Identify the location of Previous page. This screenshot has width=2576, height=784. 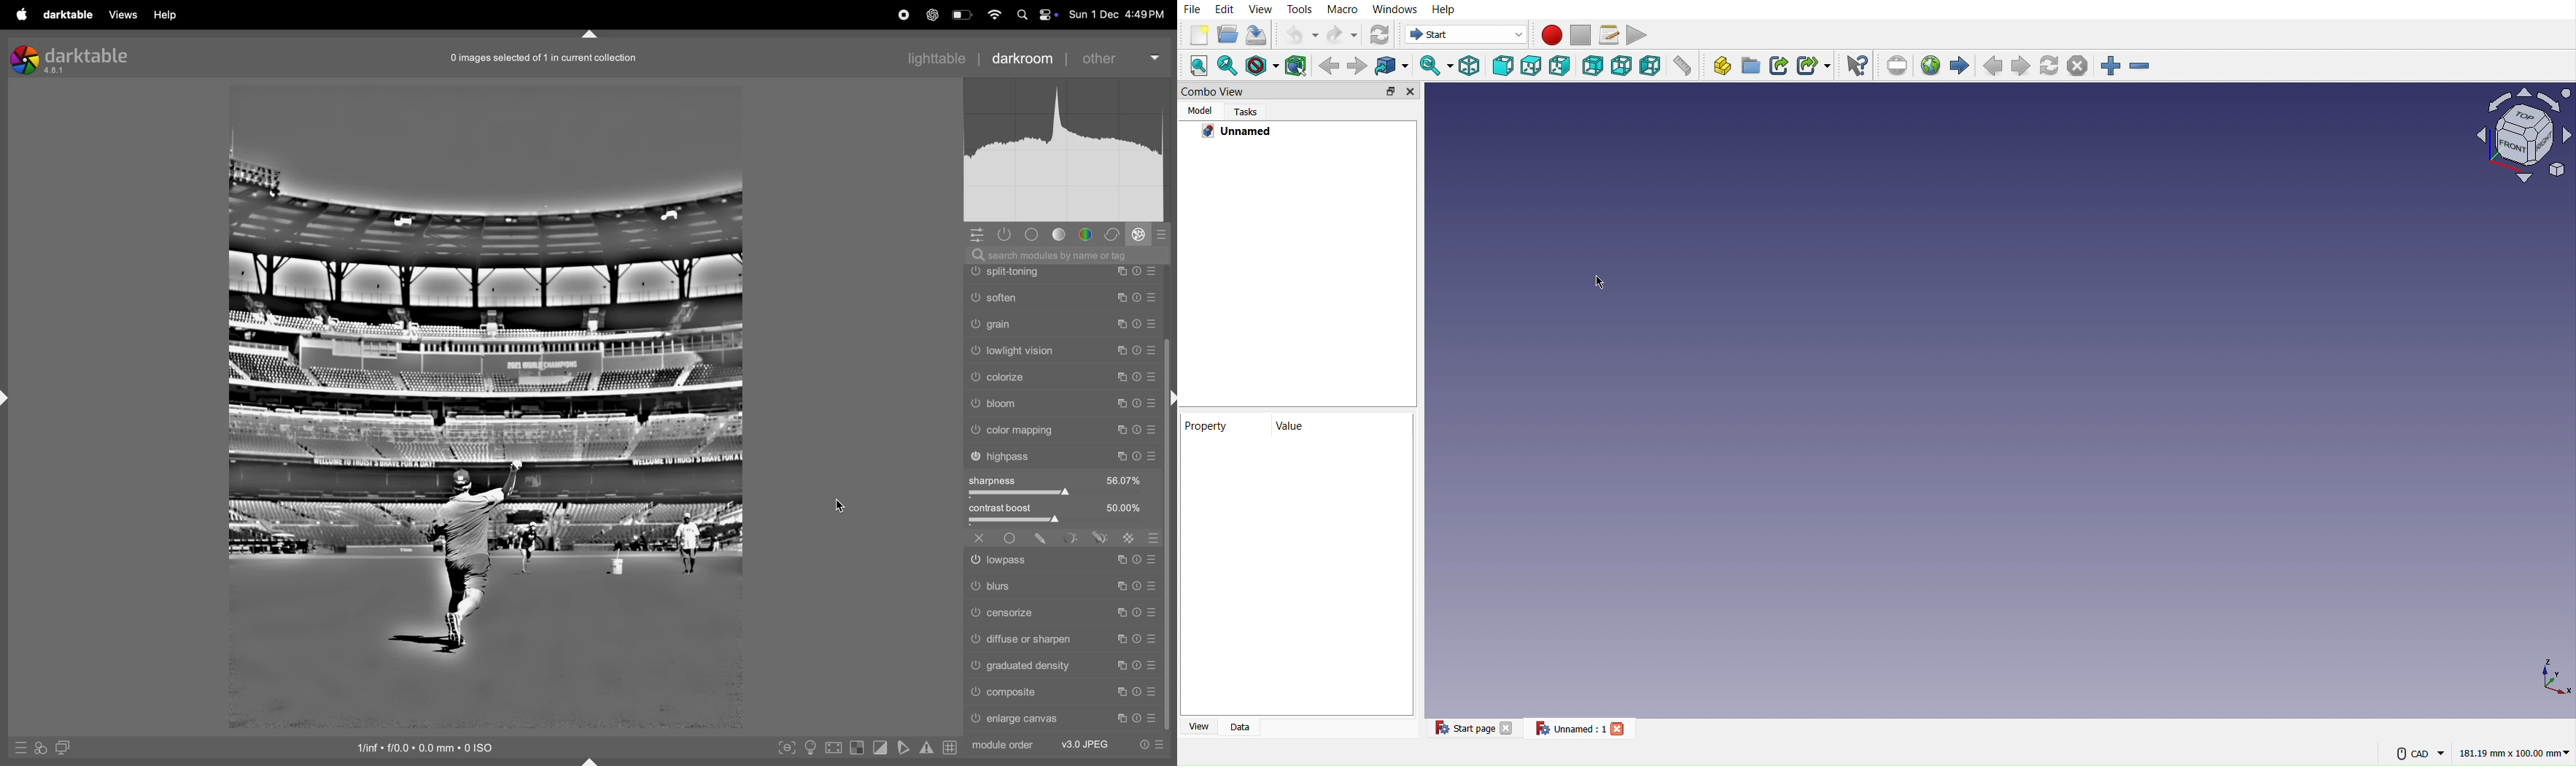
(1993, 66).